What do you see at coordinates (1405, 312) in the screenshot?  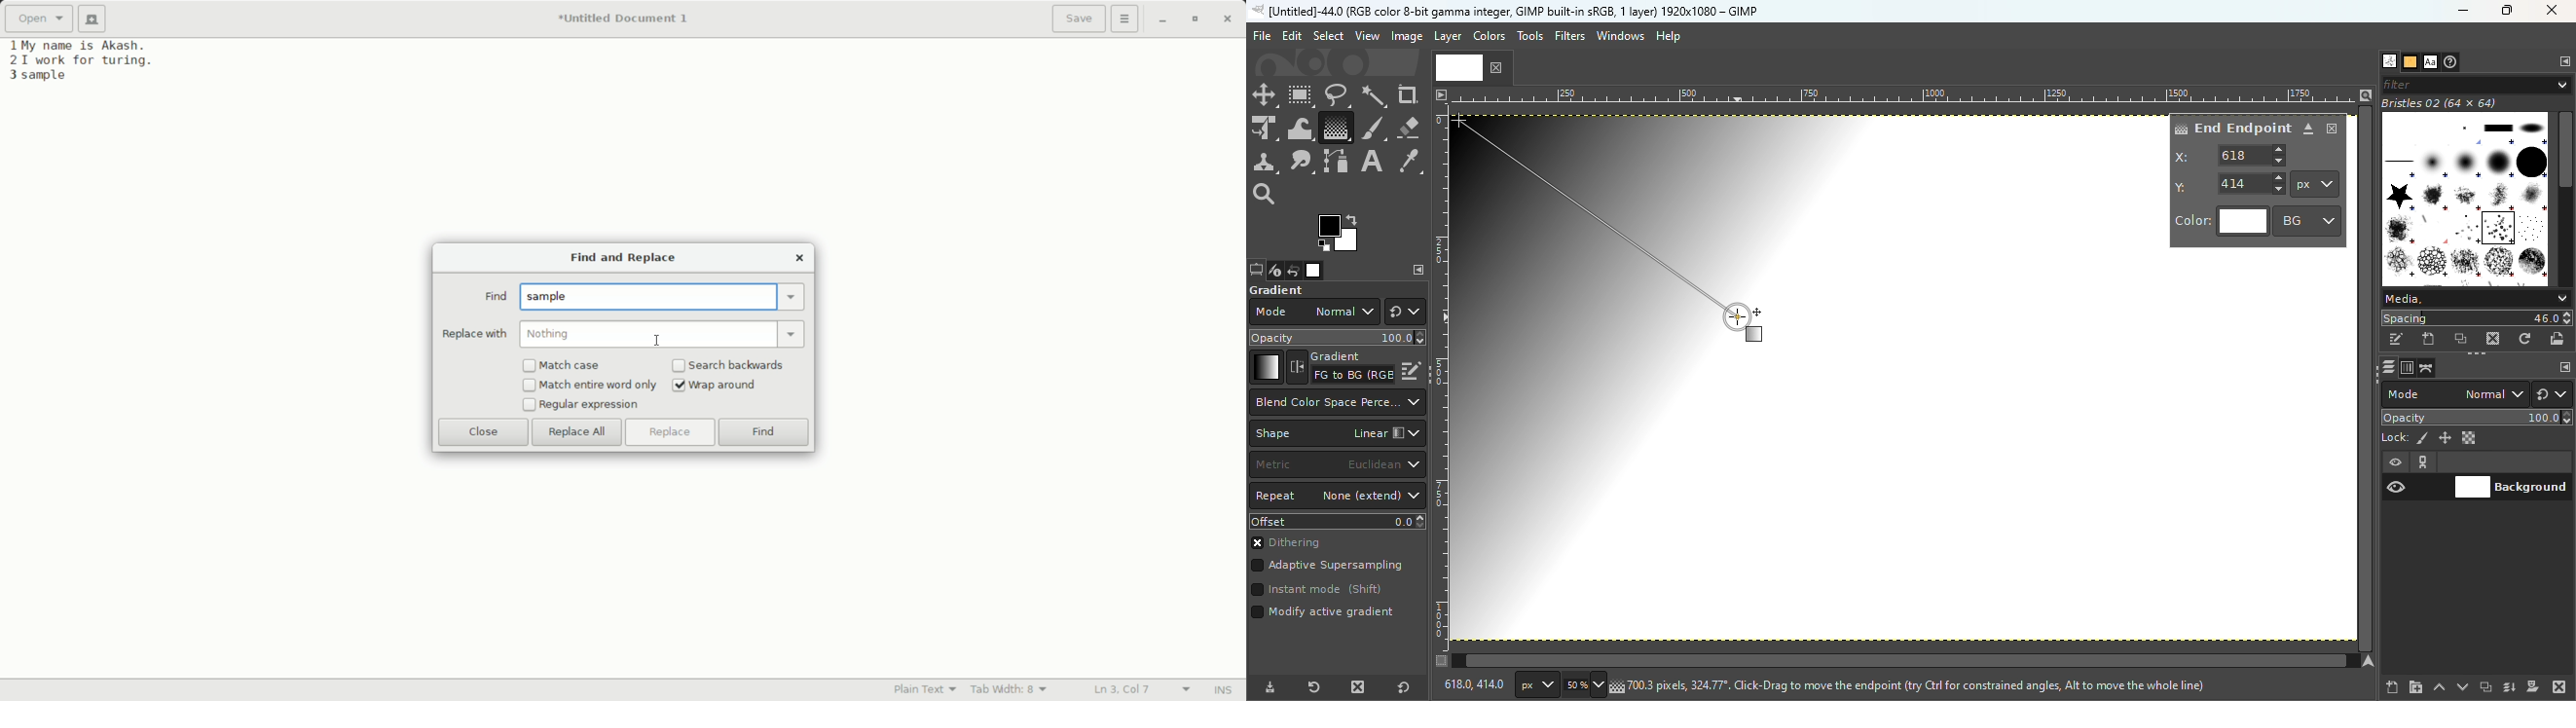 I see `Switch to another group of modes` at bounding box center [1405, 312].